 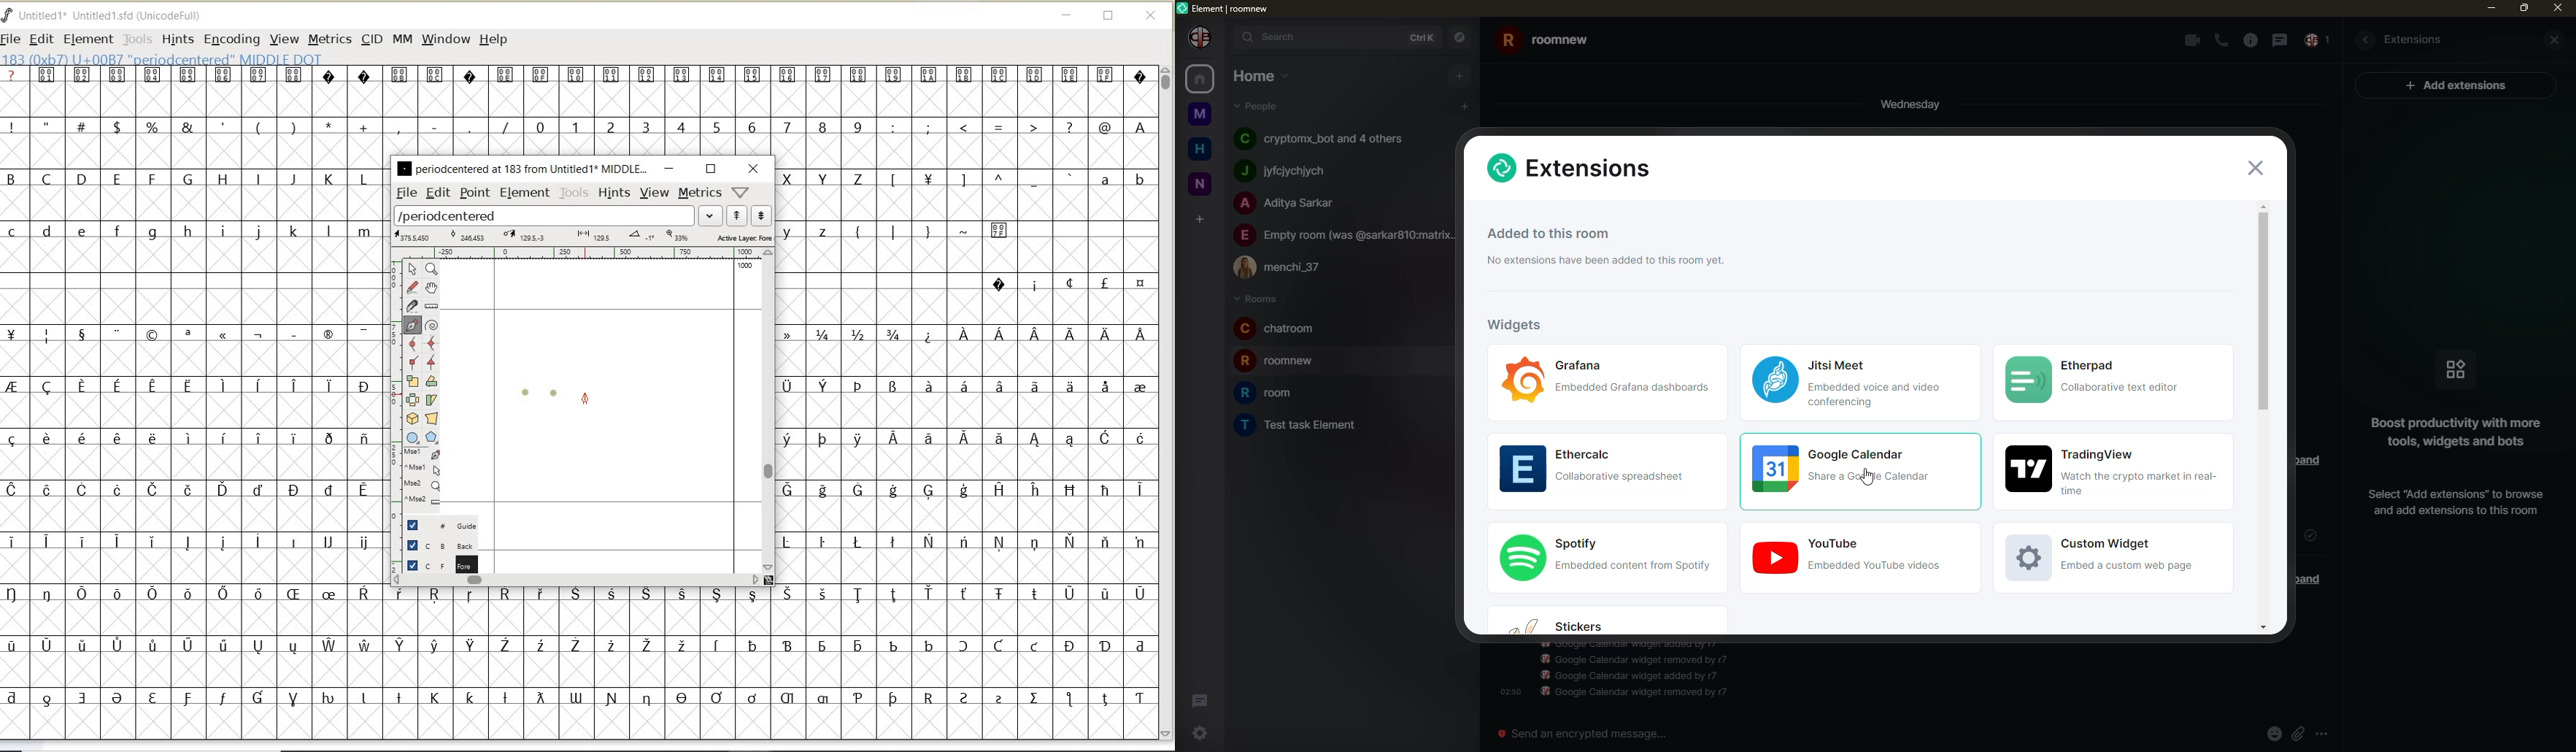 I want to click on add, so click(x=2458, y=503).